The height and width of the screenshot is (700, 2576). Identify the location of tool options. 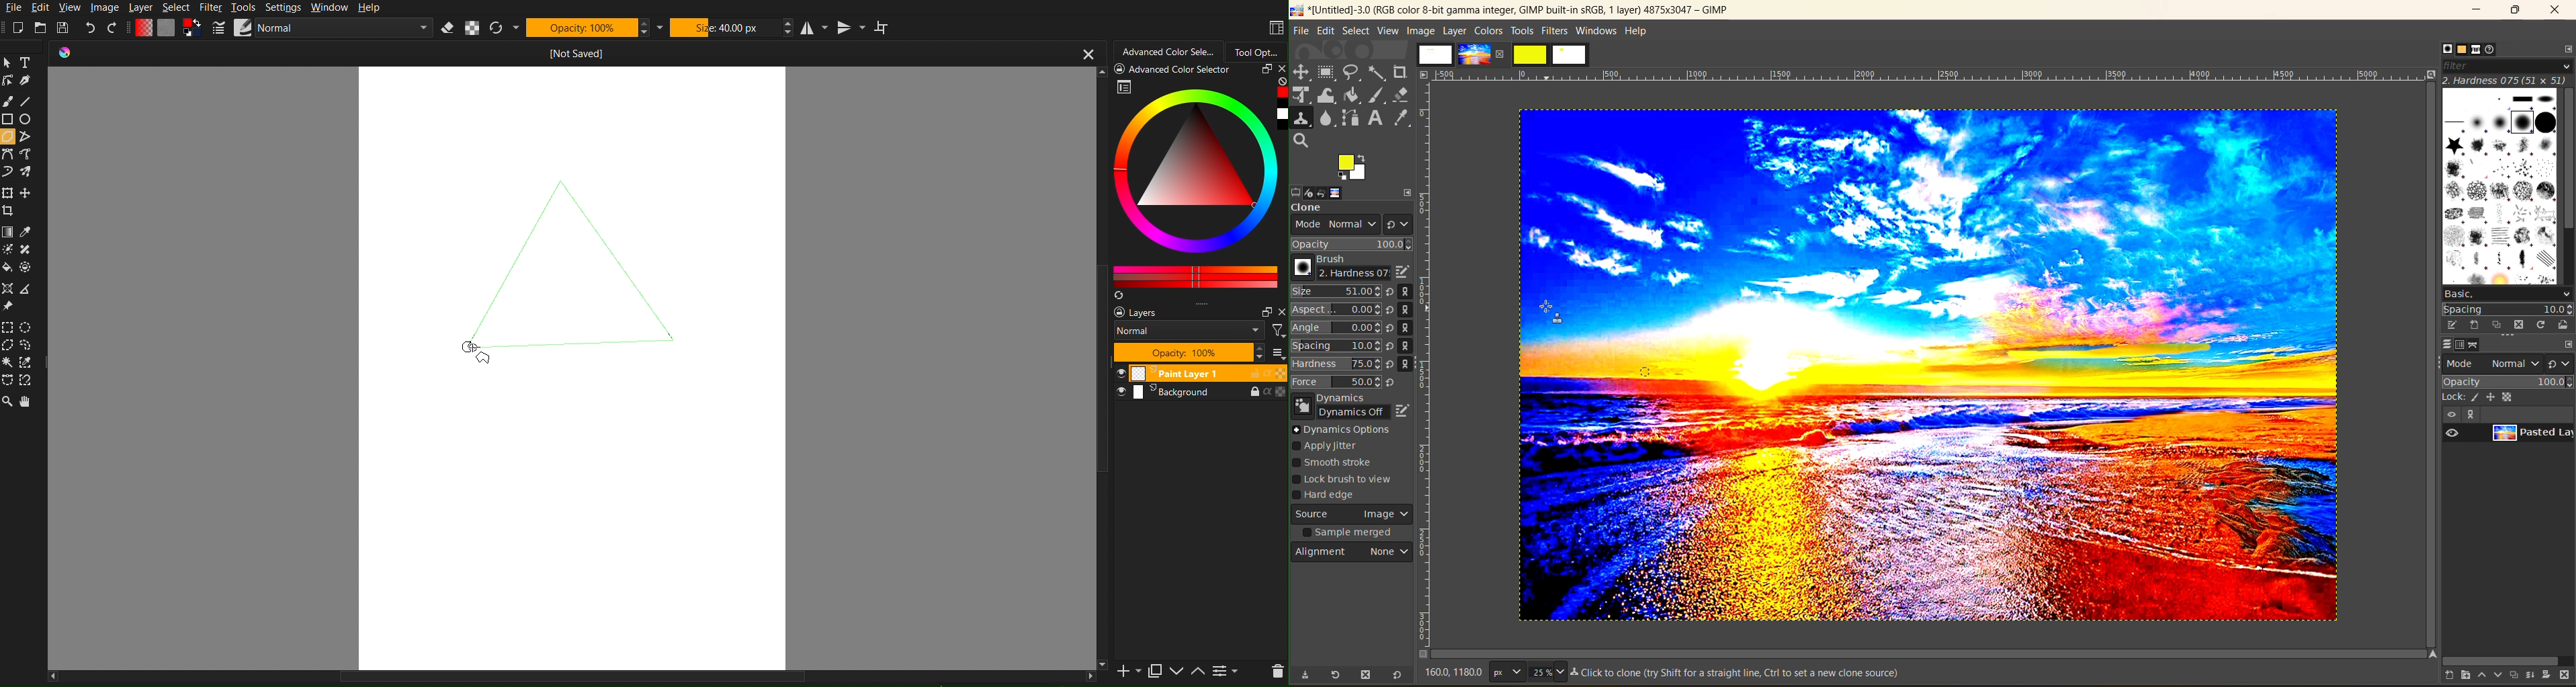
(1297, 191).